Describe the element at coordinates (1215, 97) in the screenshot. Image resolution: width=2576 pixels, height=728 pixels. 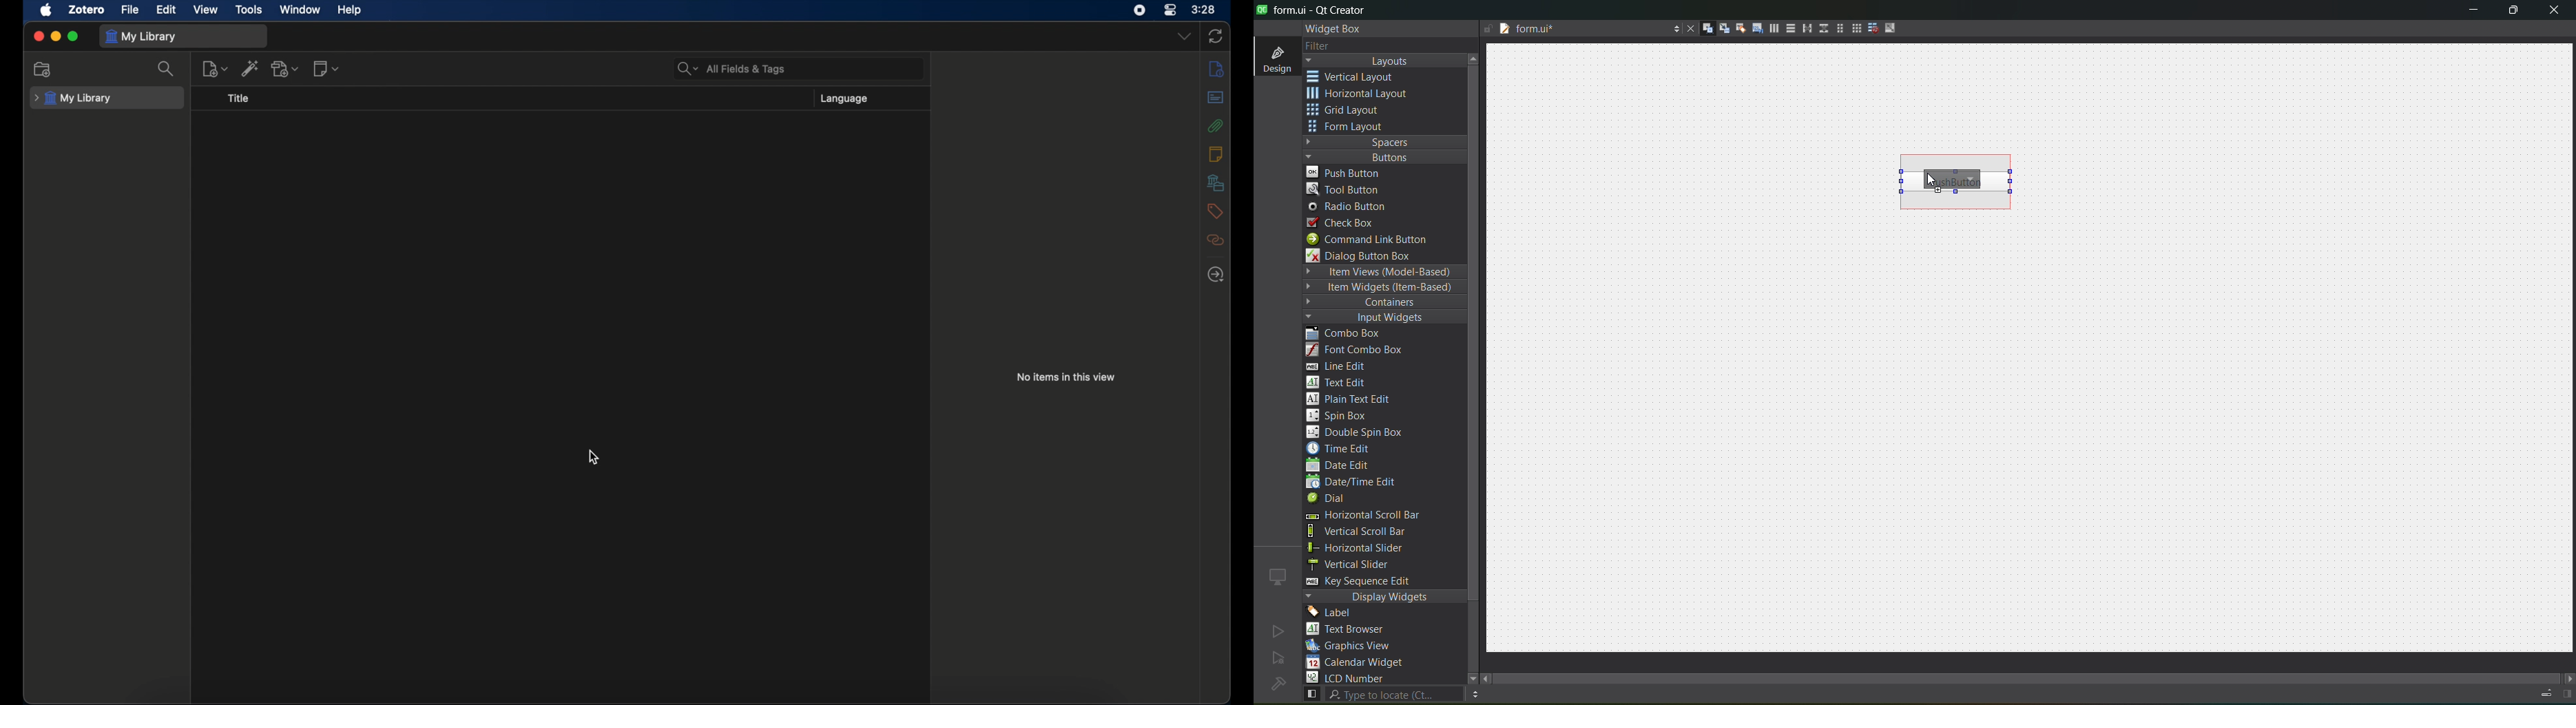
I see `abstract` at that location.